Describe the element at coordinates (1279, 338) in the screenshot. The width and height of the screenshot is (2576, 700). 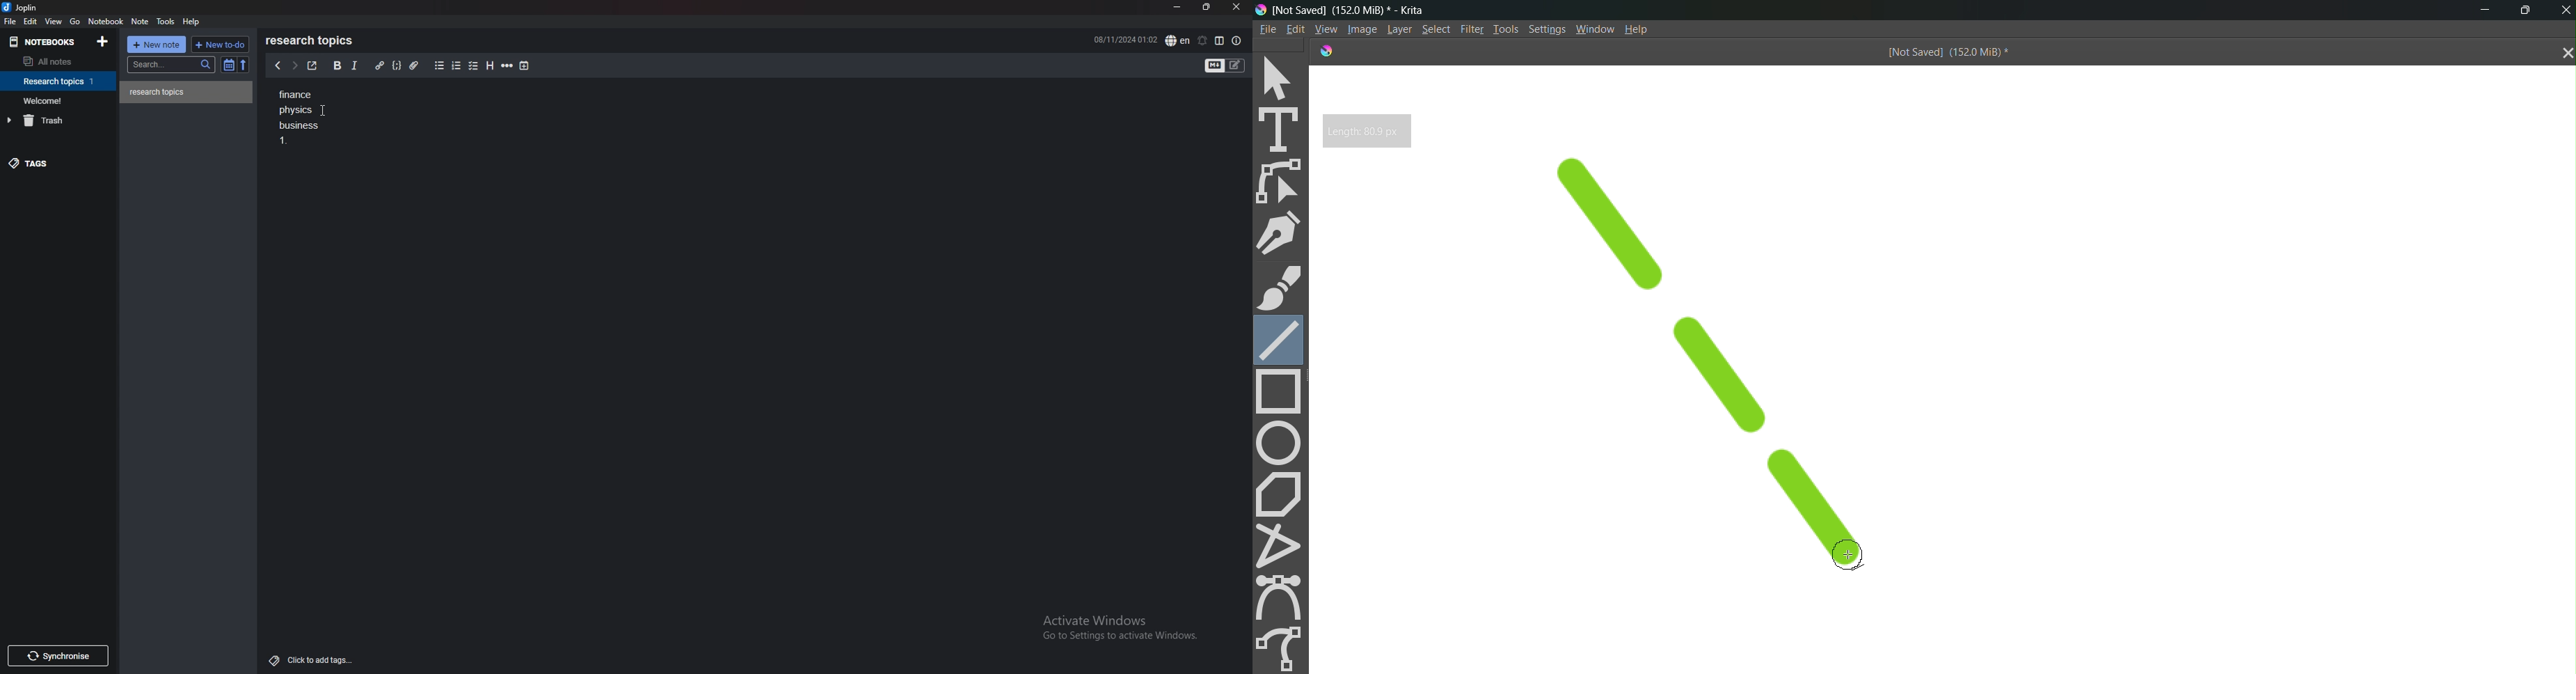
I see `line` at that location.